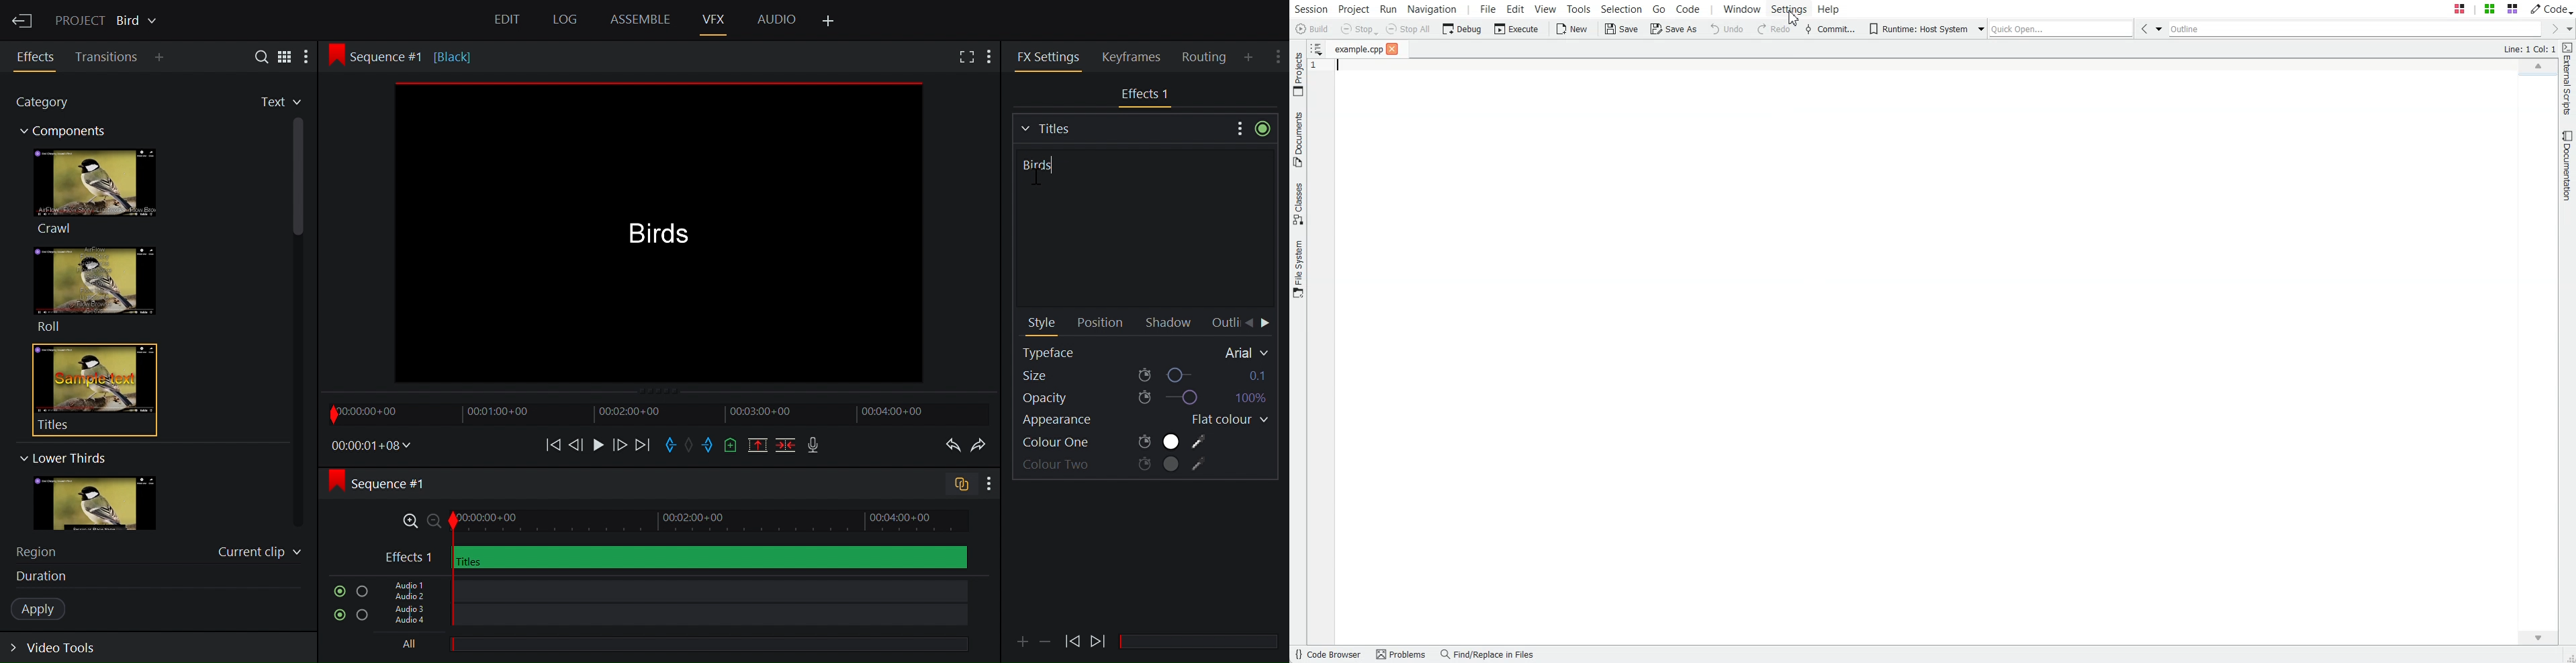  I want to click on Play, so click(598, 444).